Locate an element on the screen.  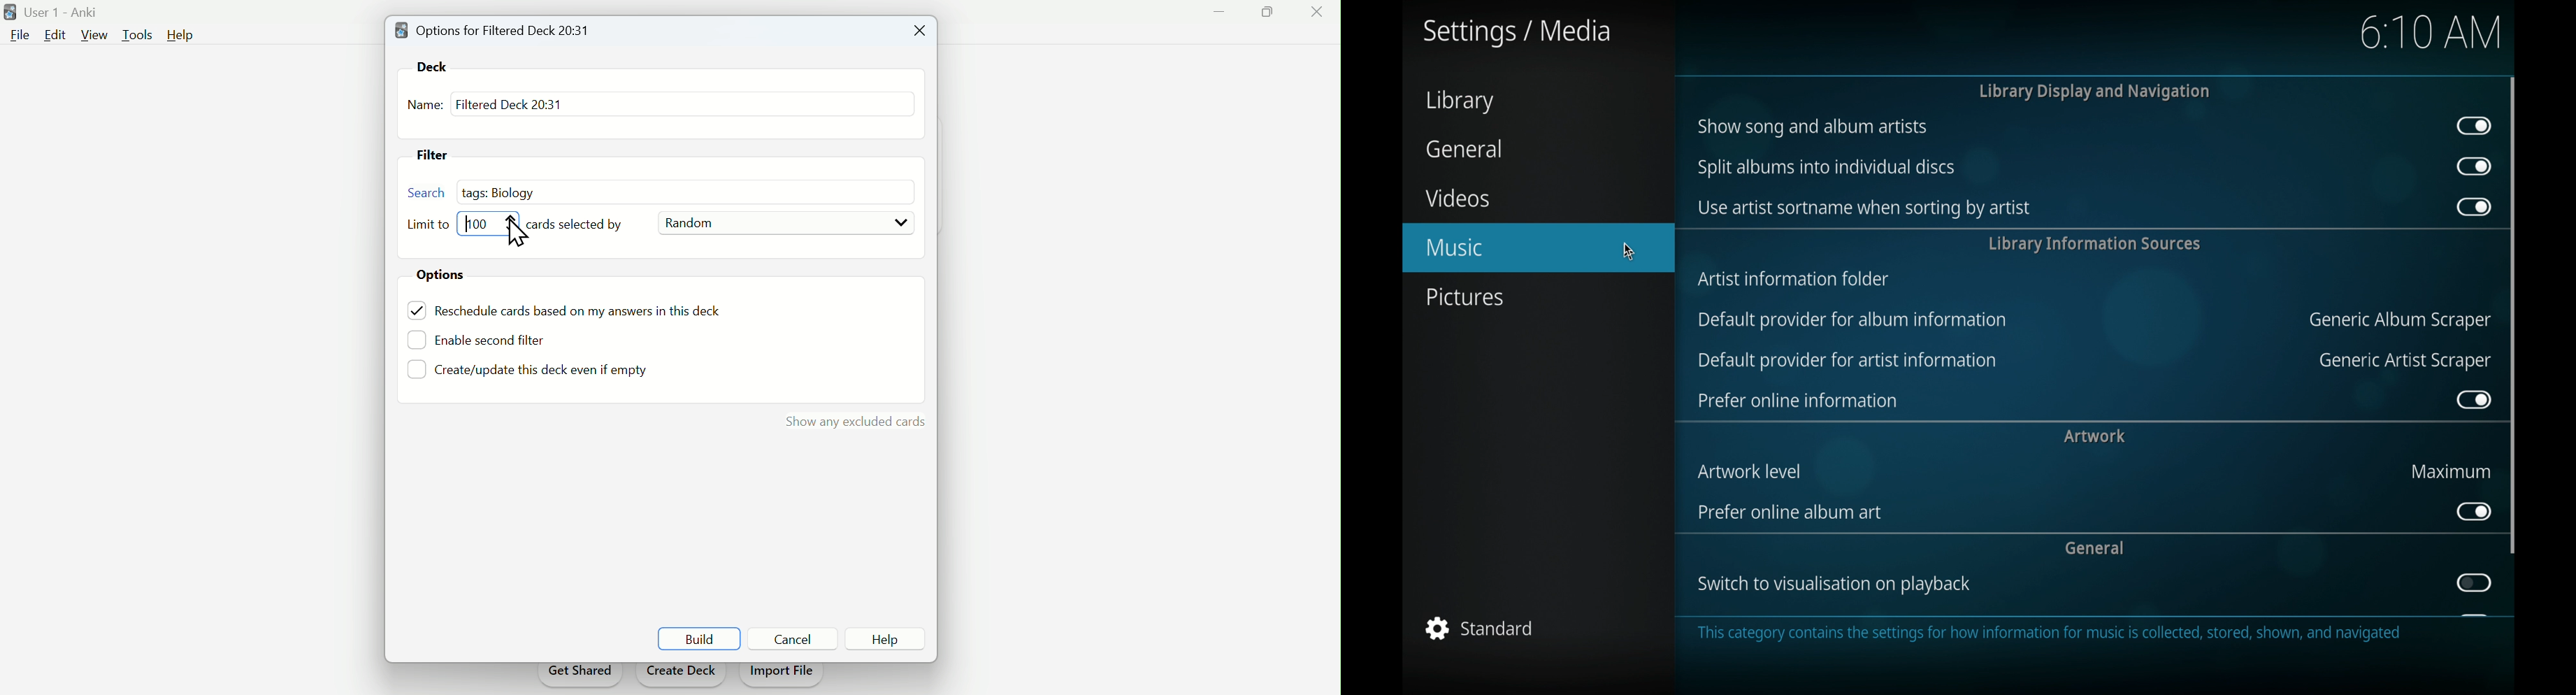
 is located at coordinates (884, 639).